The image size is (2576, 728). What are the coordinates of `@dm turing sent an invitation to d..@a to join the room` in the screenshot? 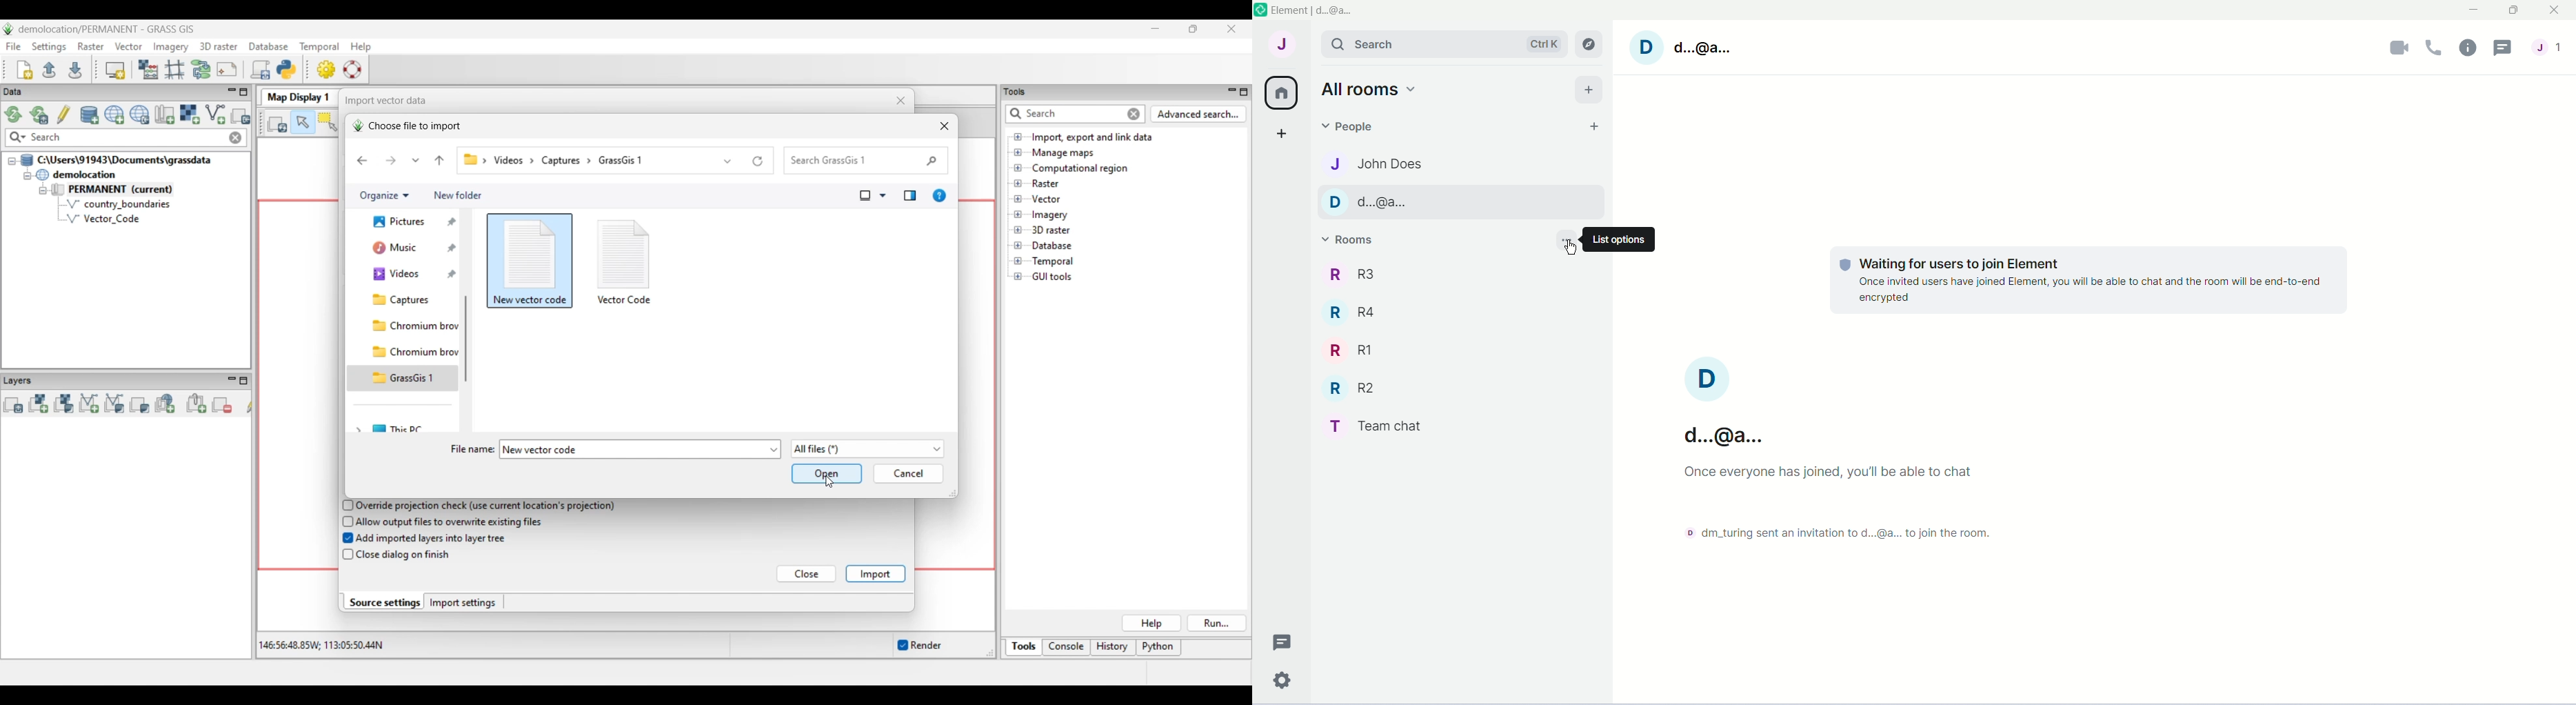 It's located at (1836, 535).